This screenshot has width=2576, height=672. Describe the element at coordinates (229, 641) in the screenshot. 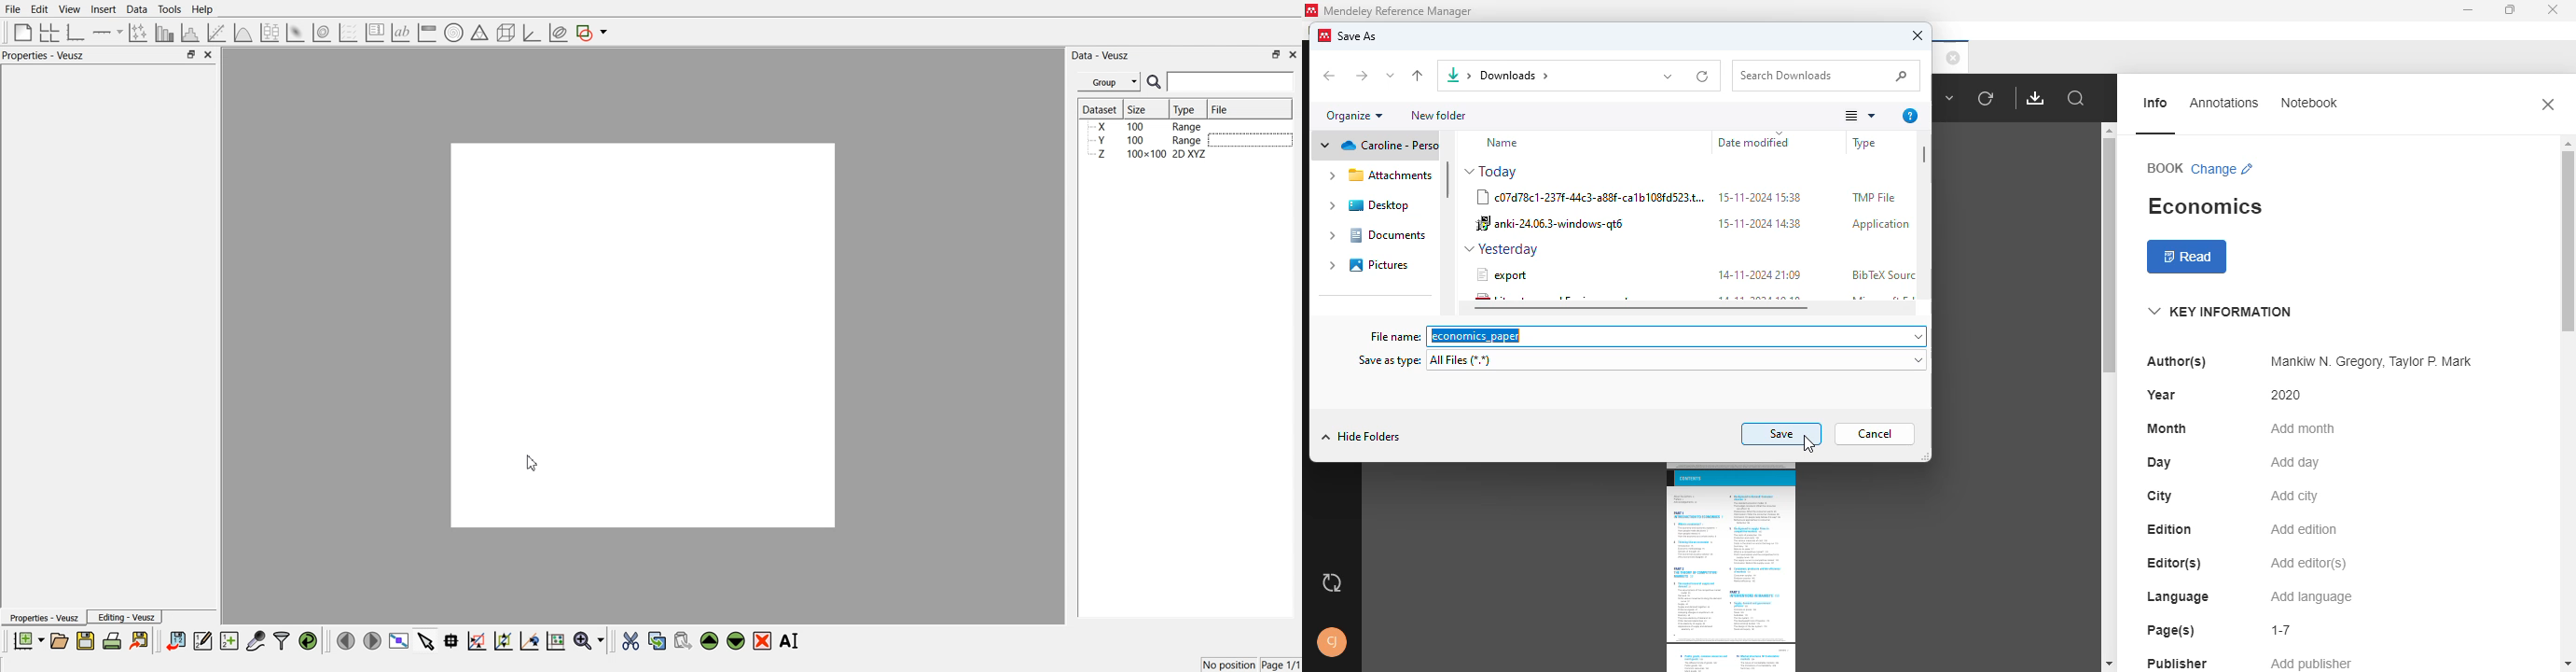

I see `Create new dataset for ranging` at that location.